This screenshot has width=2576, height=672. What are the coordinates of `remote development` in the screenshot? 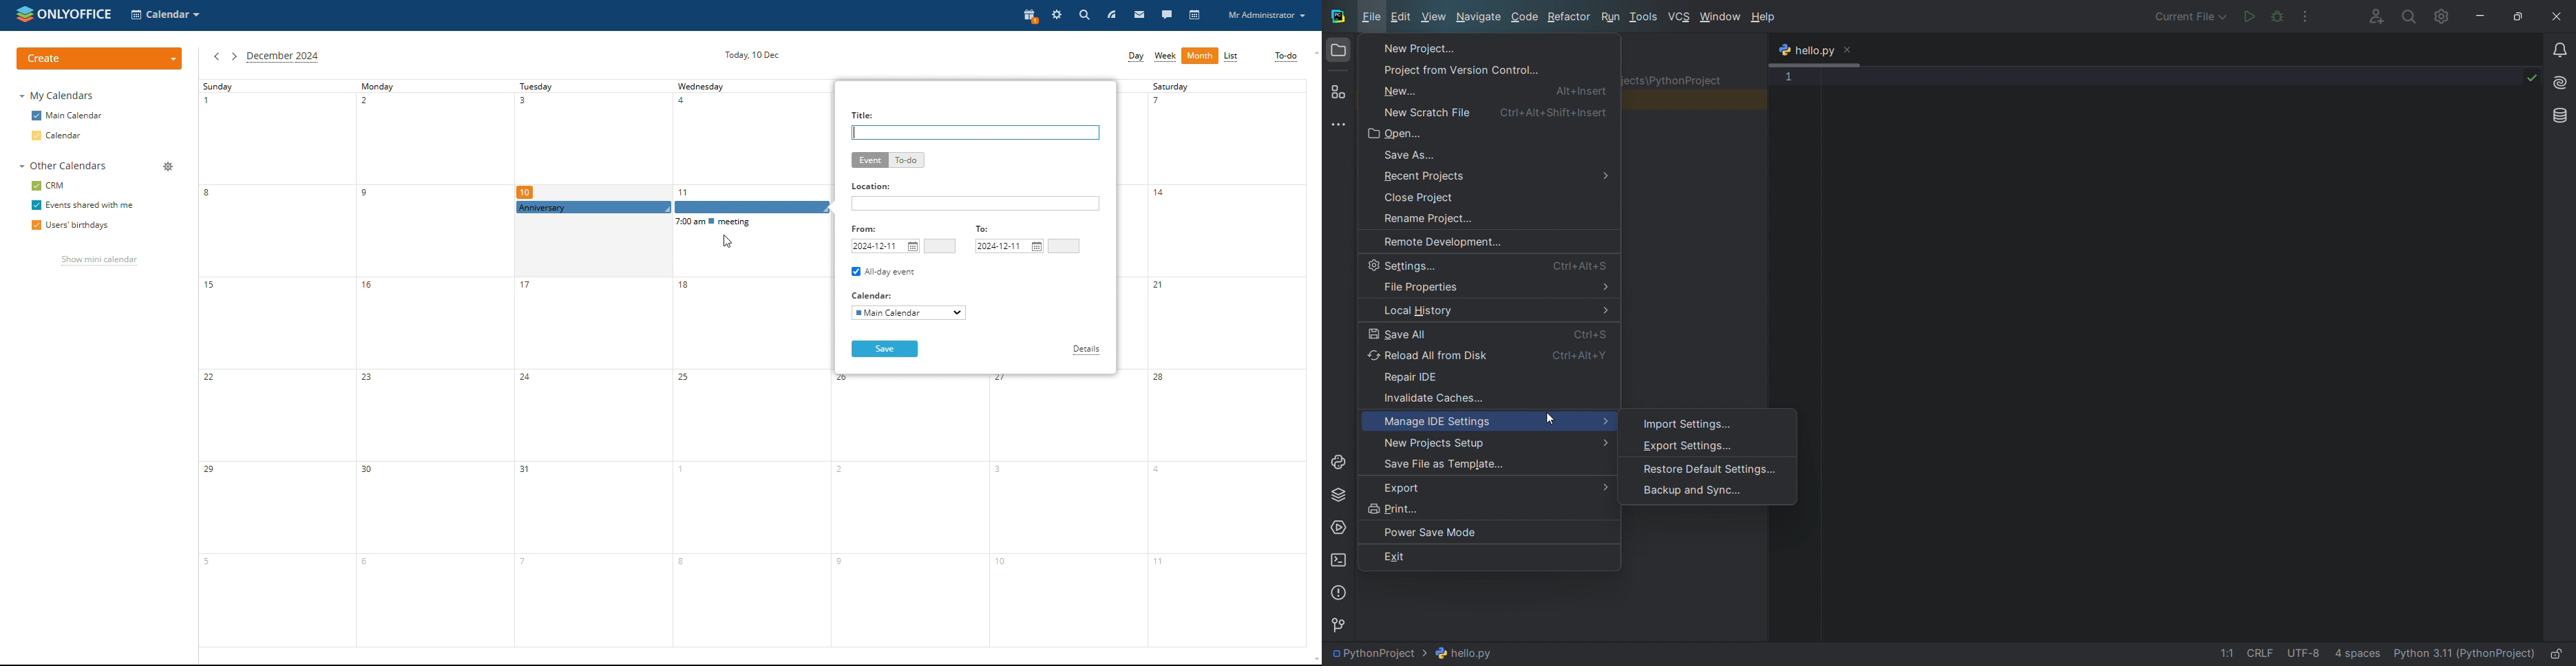 It's located at (1487, 239).